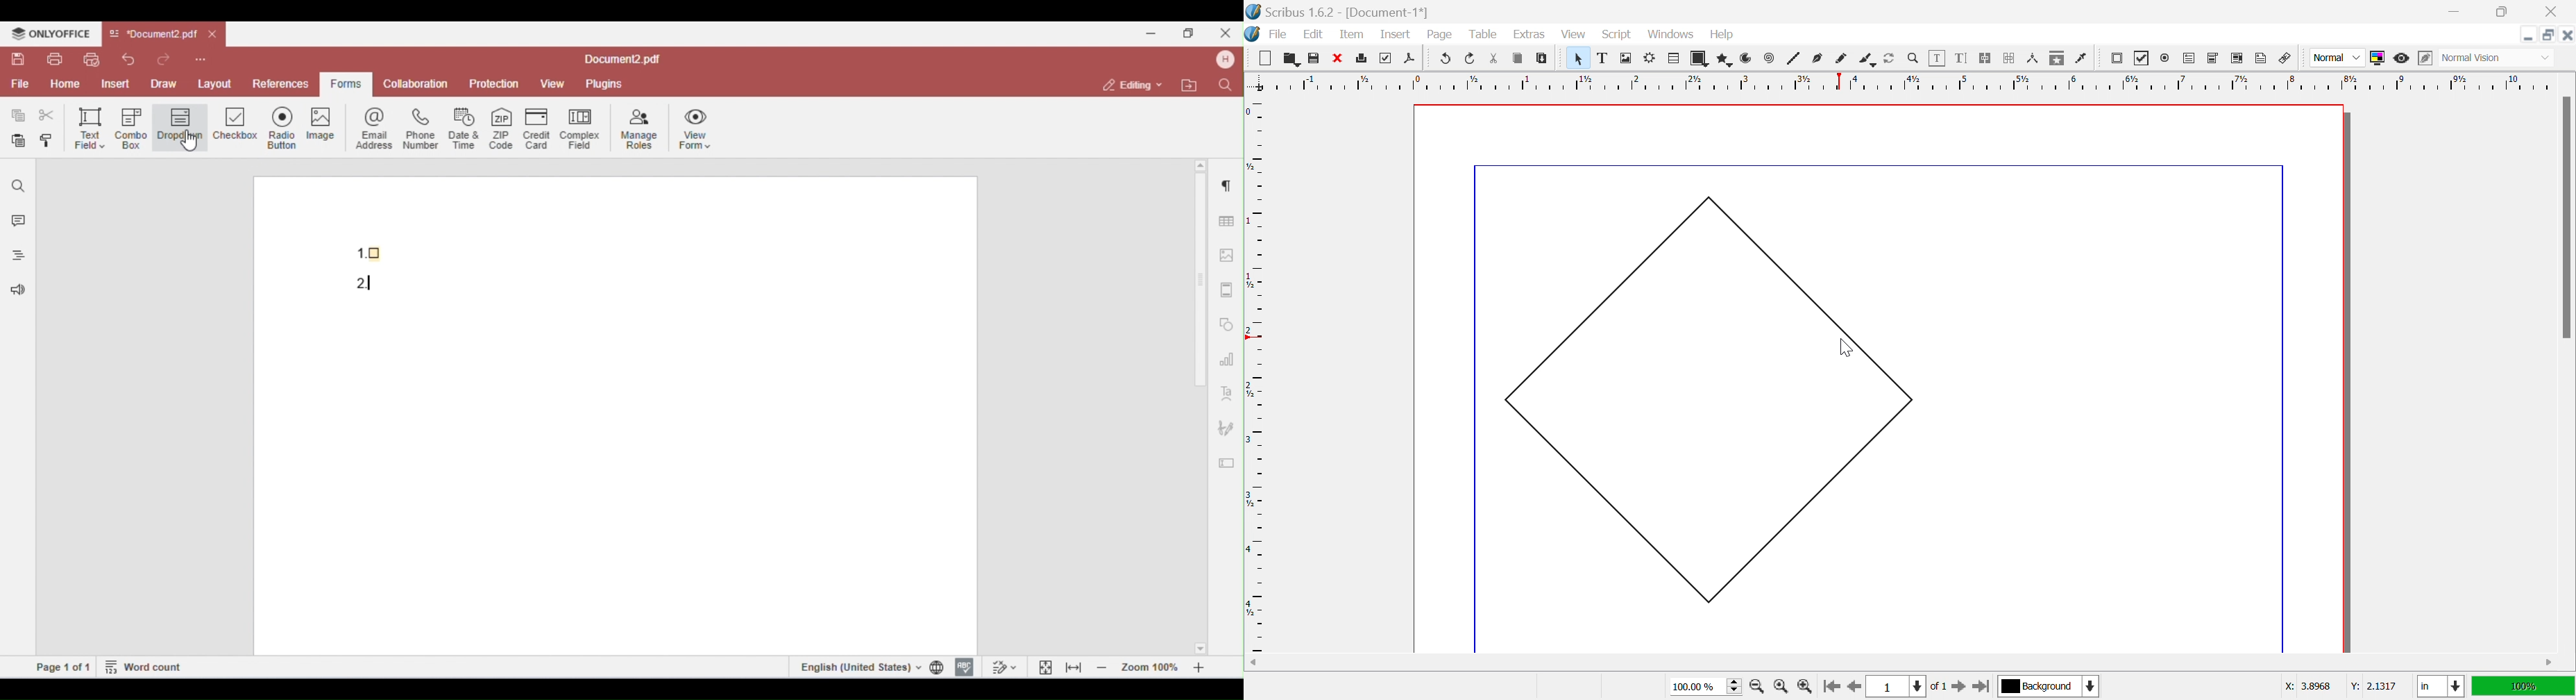 The image size is (2576, 700). I want to click on PDF push button, so click(2119, 58).